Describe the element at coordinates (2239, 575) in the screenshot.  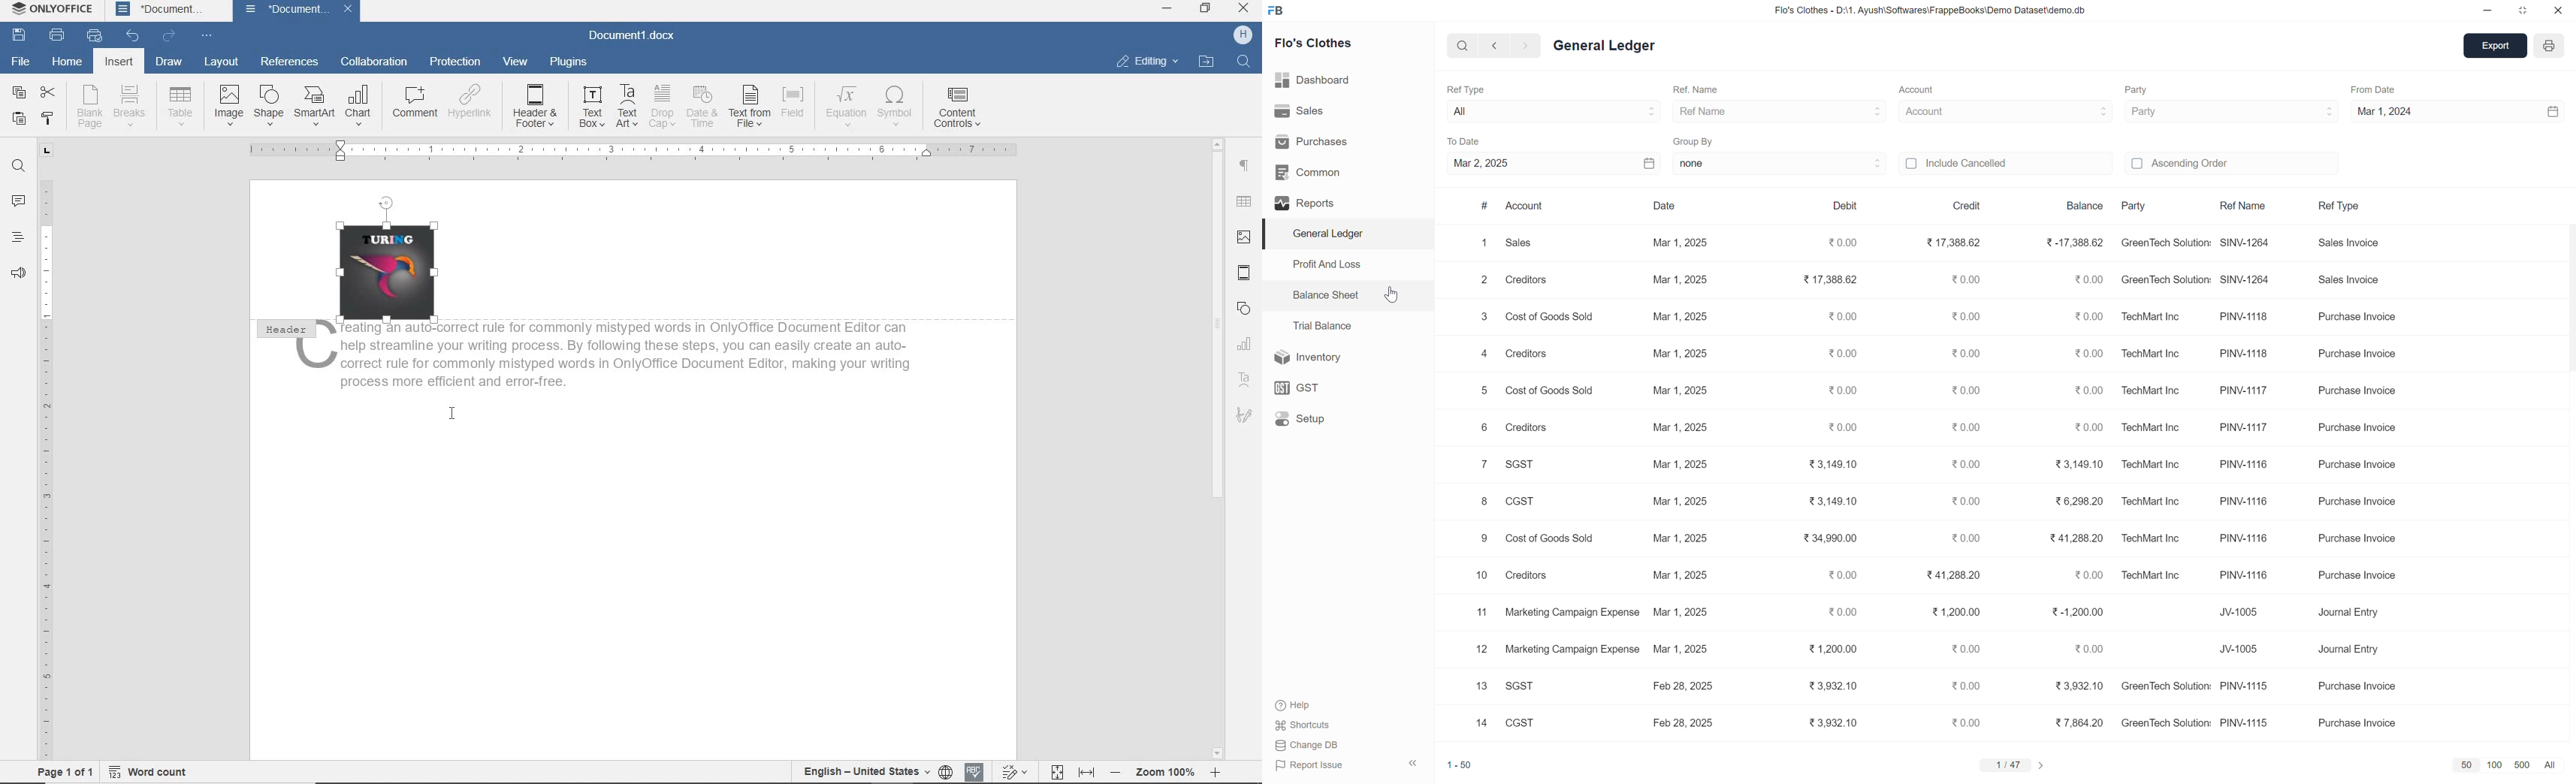
I see `PNW 1116` at that location.